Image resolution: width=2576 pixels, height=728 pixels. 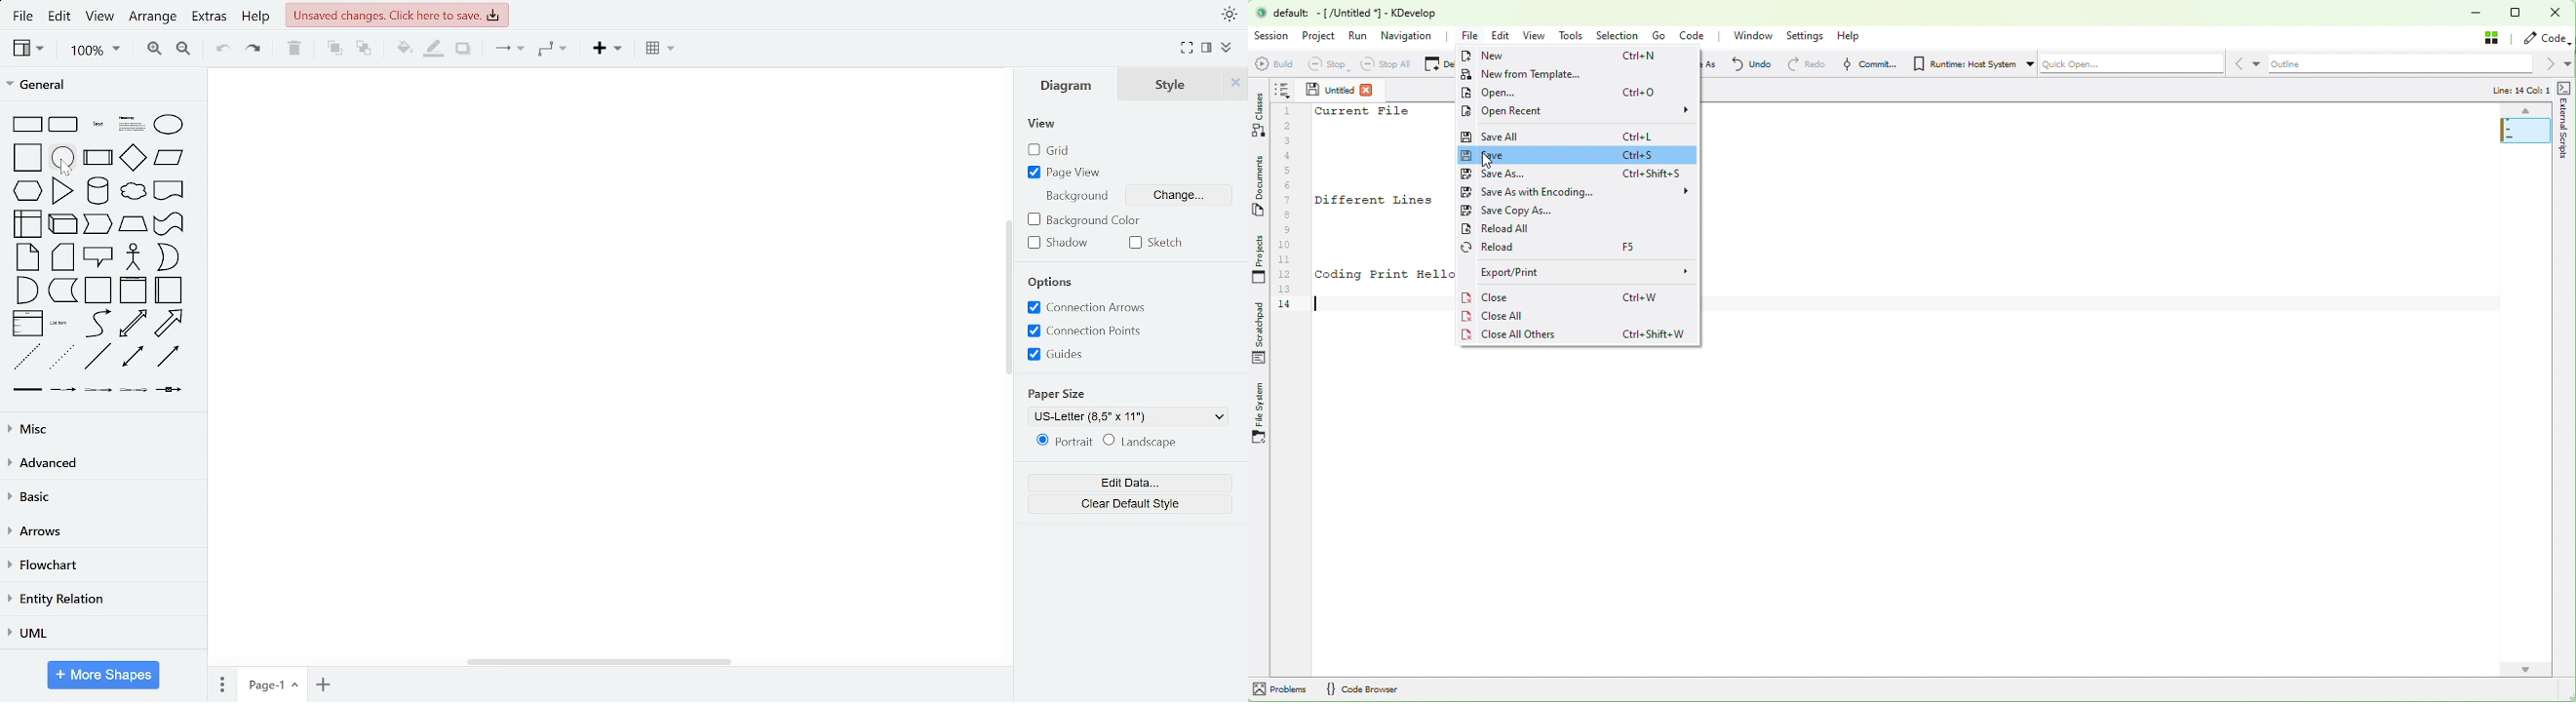 I want to click on waypoints, so click(x=553, y=49).